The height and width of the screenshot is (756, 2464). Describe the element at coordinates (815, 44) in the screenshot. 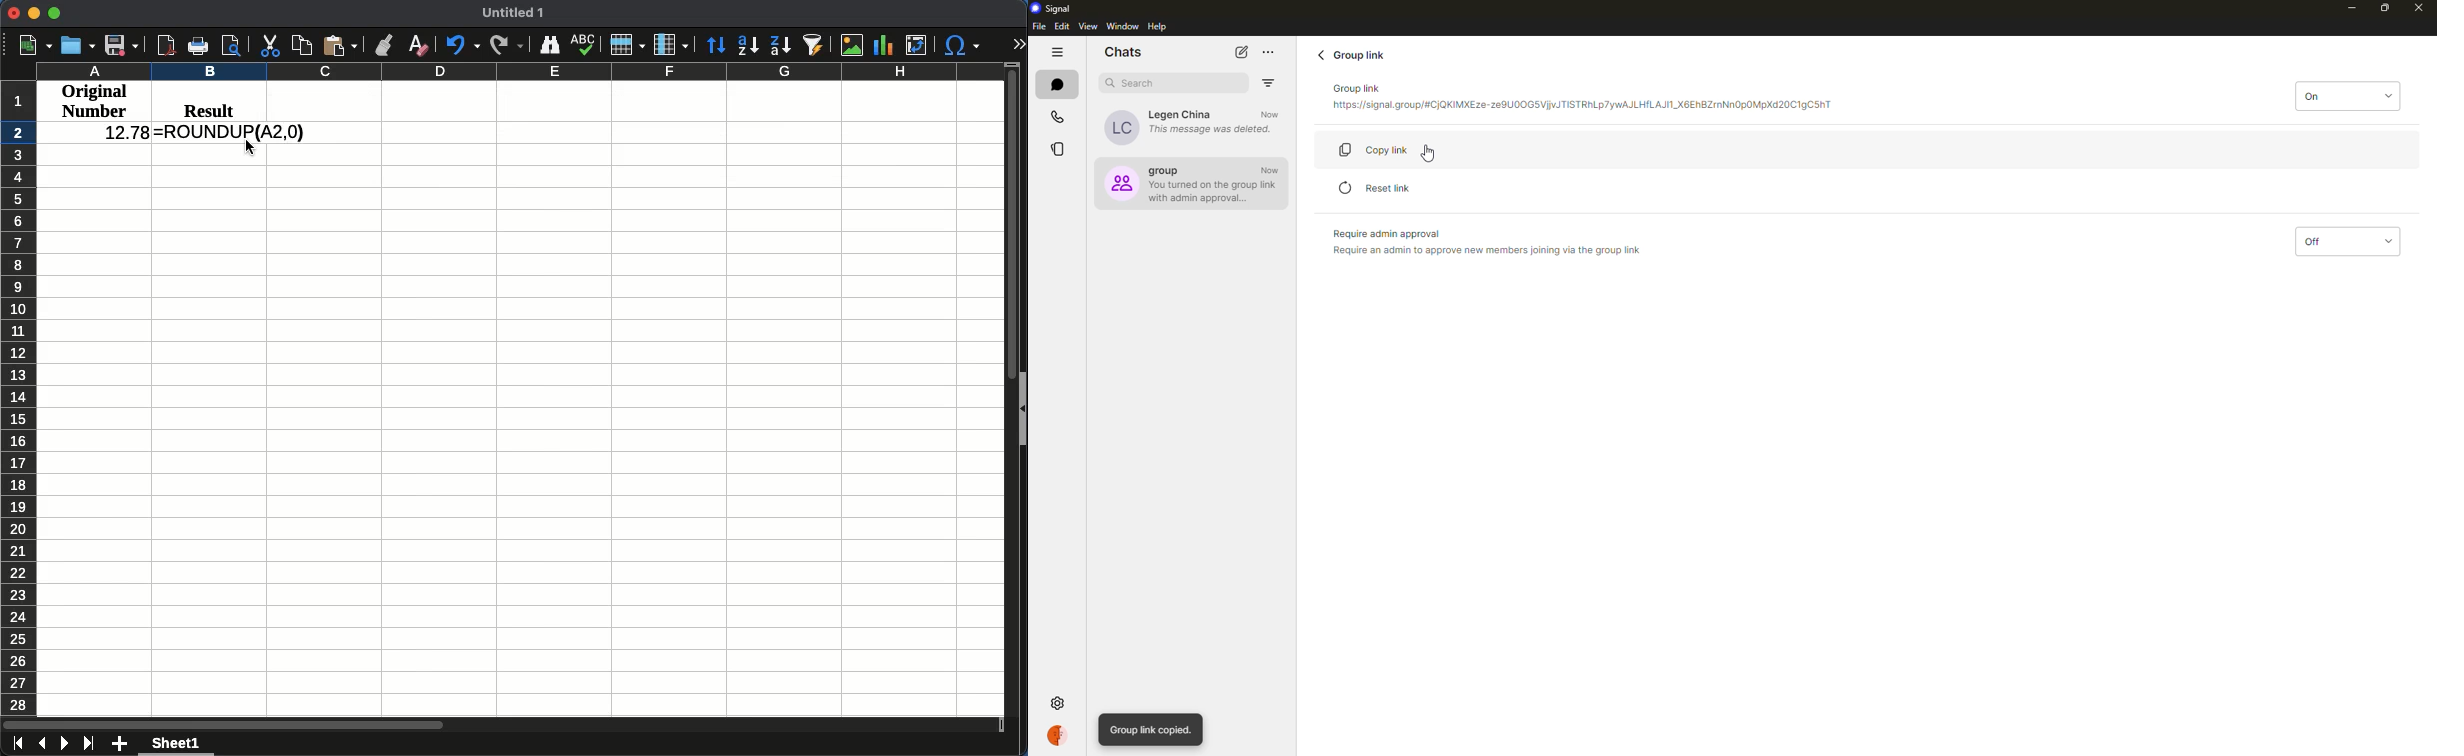

I see `autofilter` at that location.